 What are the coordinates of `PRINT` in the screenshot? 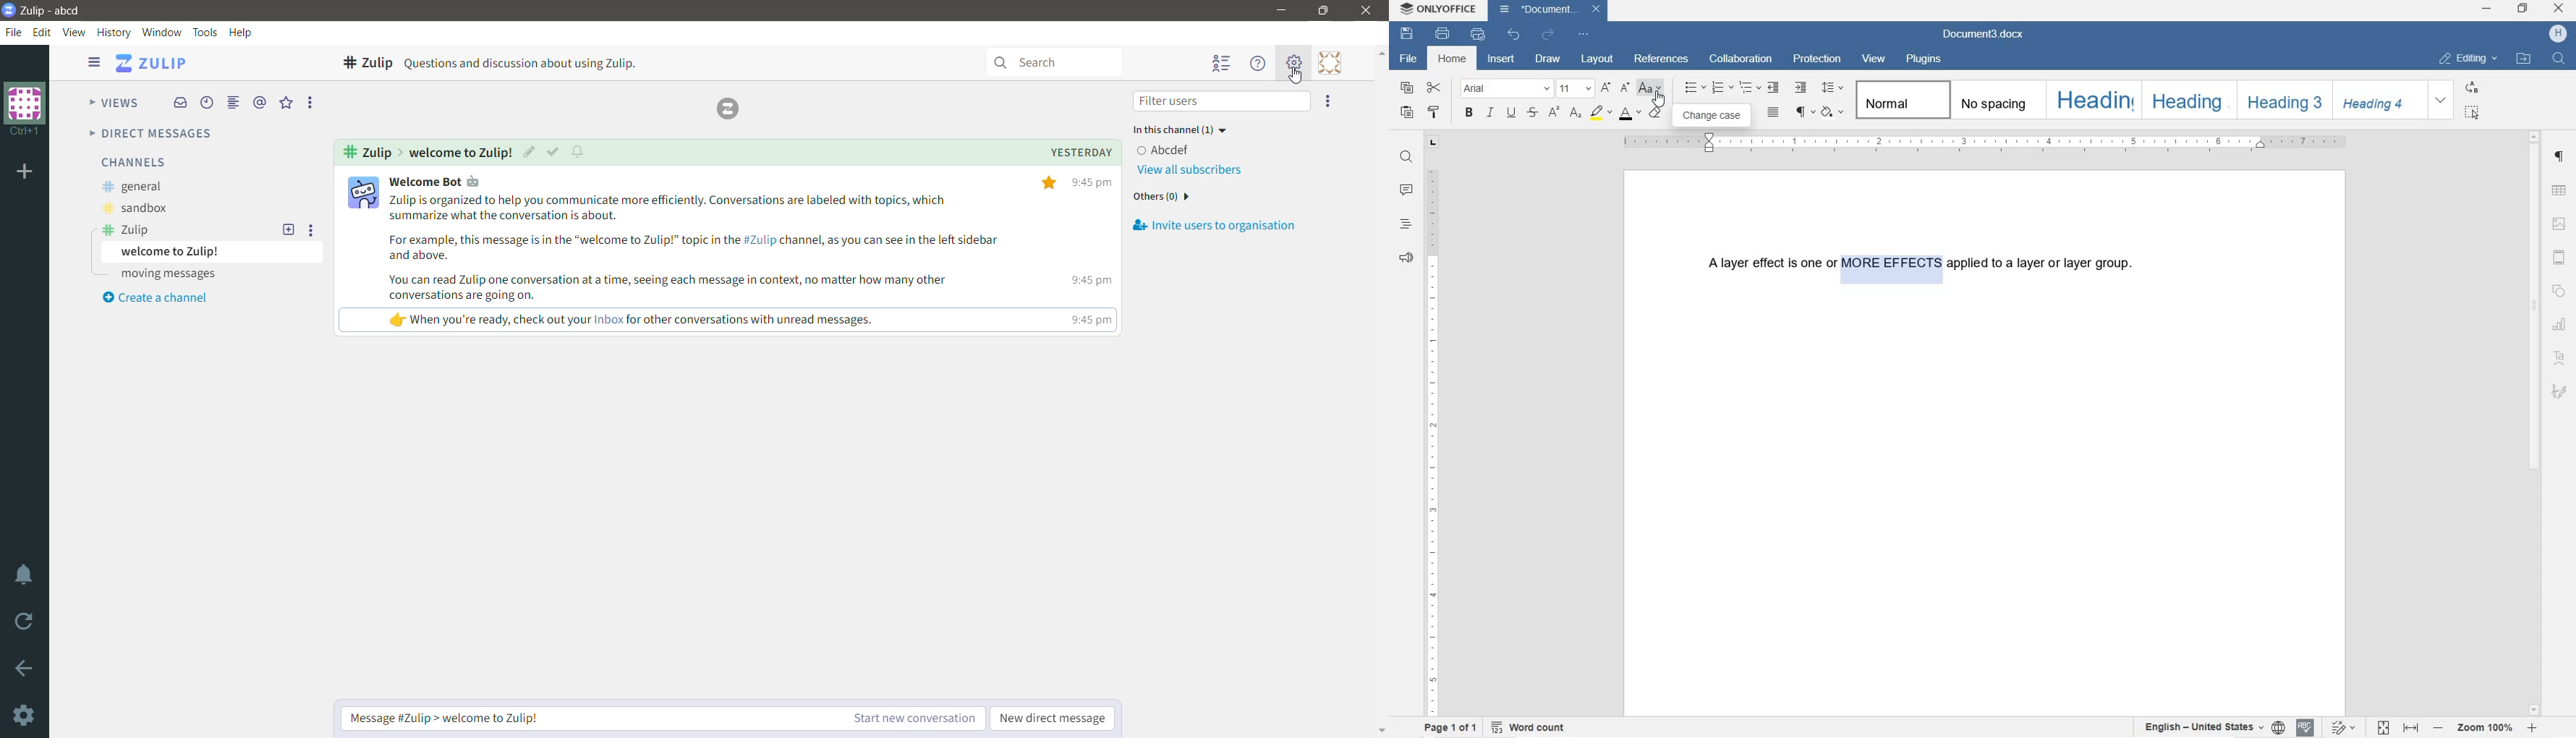 It's located at (1441, 34).